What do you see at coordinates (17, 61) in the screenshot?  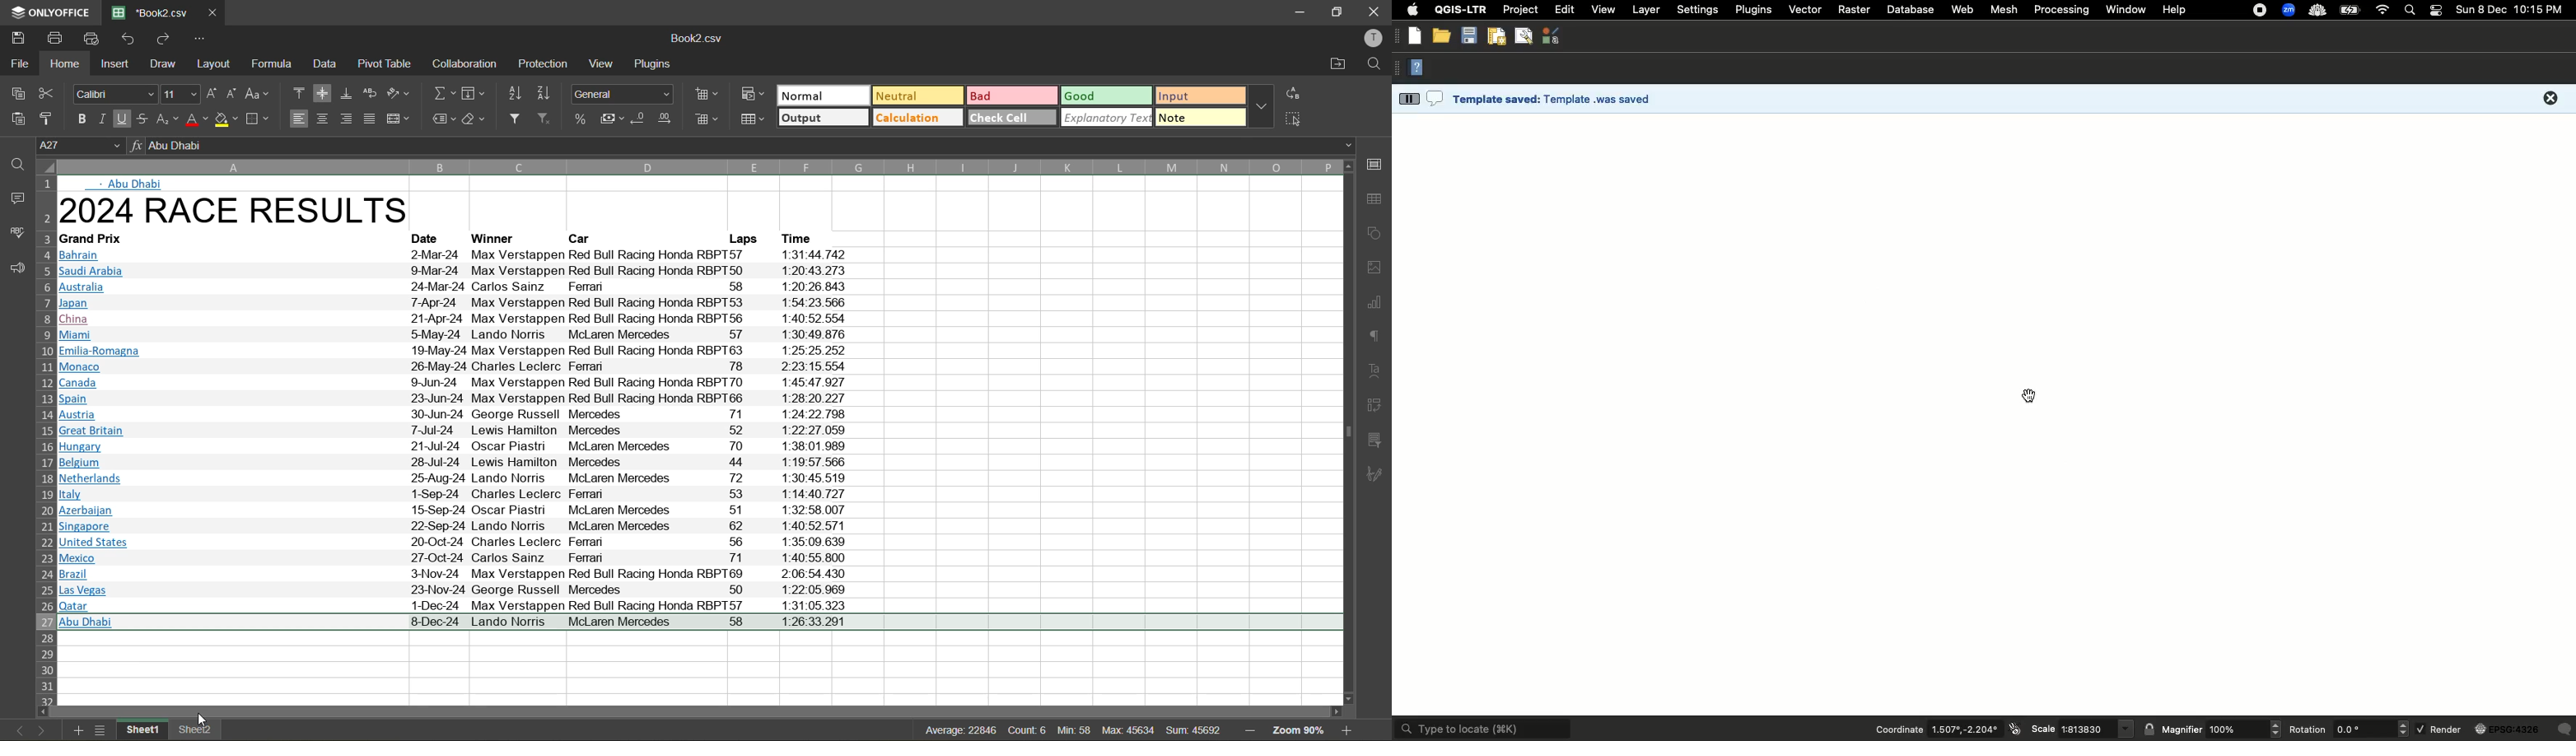 I see `file` at bounding box center [17, 61].